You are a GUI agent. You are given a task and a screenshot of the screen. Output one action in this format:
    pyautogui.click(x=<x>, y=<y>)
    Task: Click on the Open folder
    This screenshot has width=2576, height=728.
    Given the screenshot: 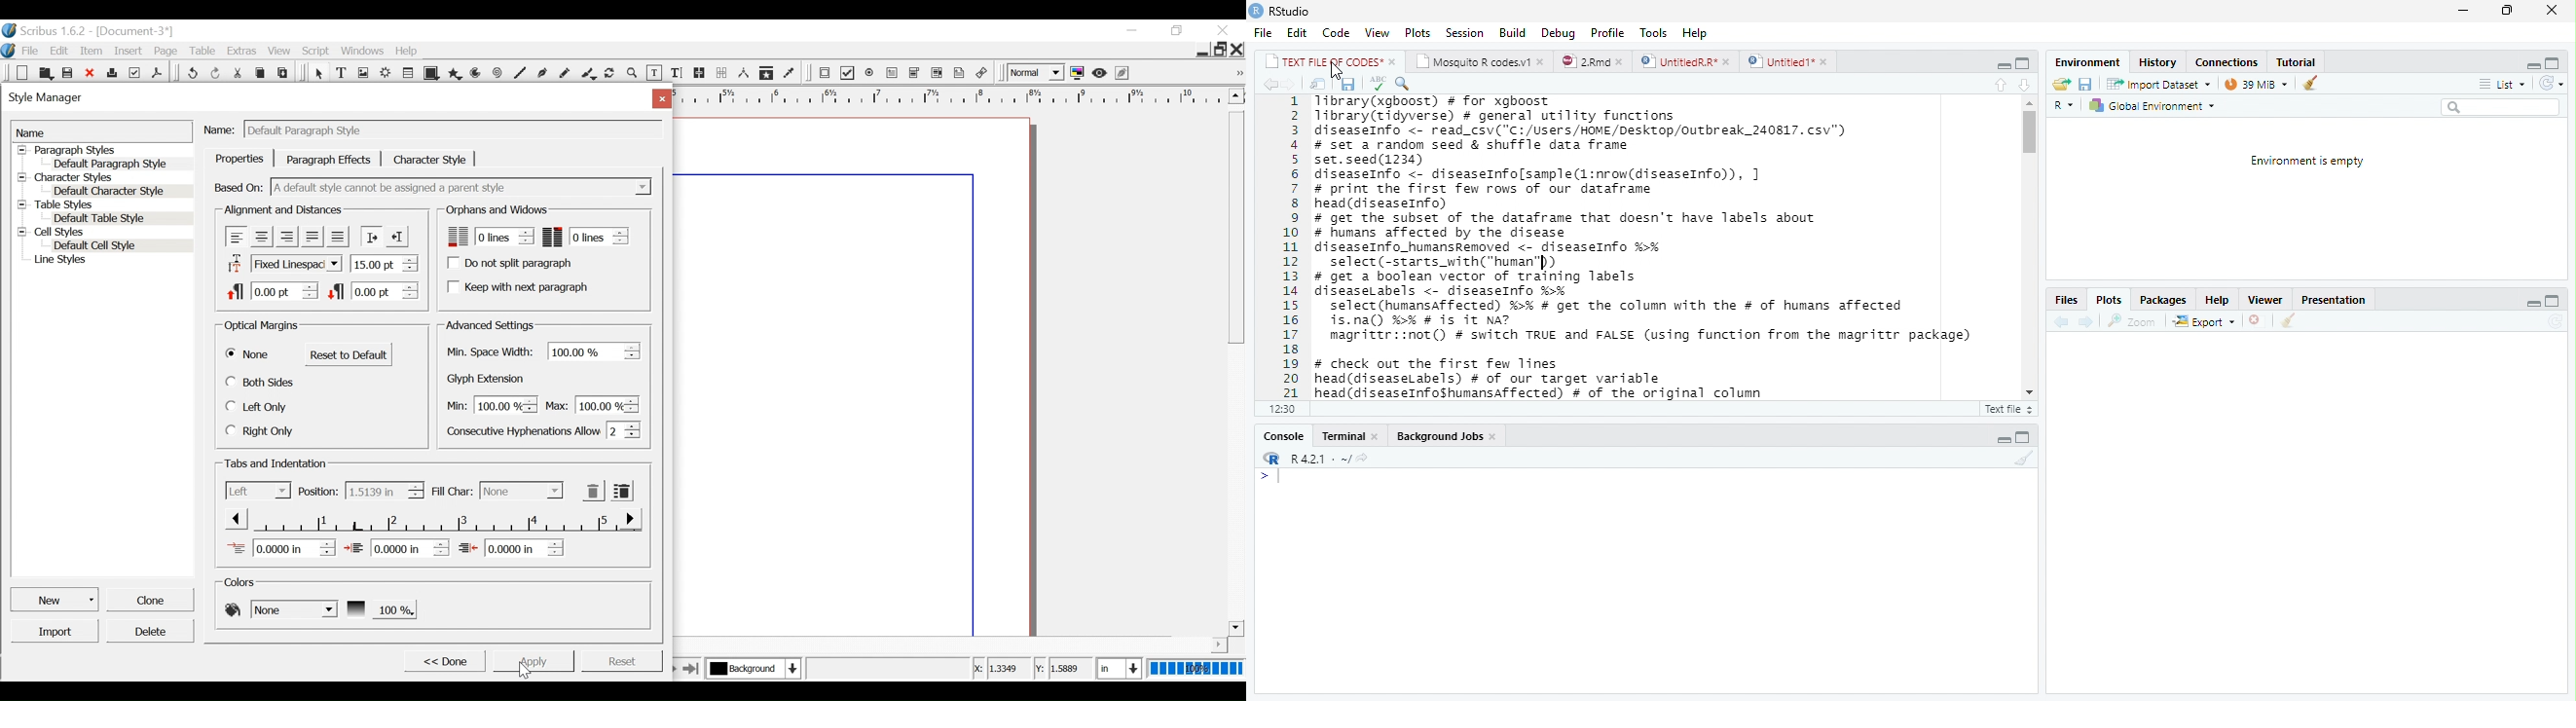 What is the action you would take?
    pyautogui.click(x=2061, y=83)
    